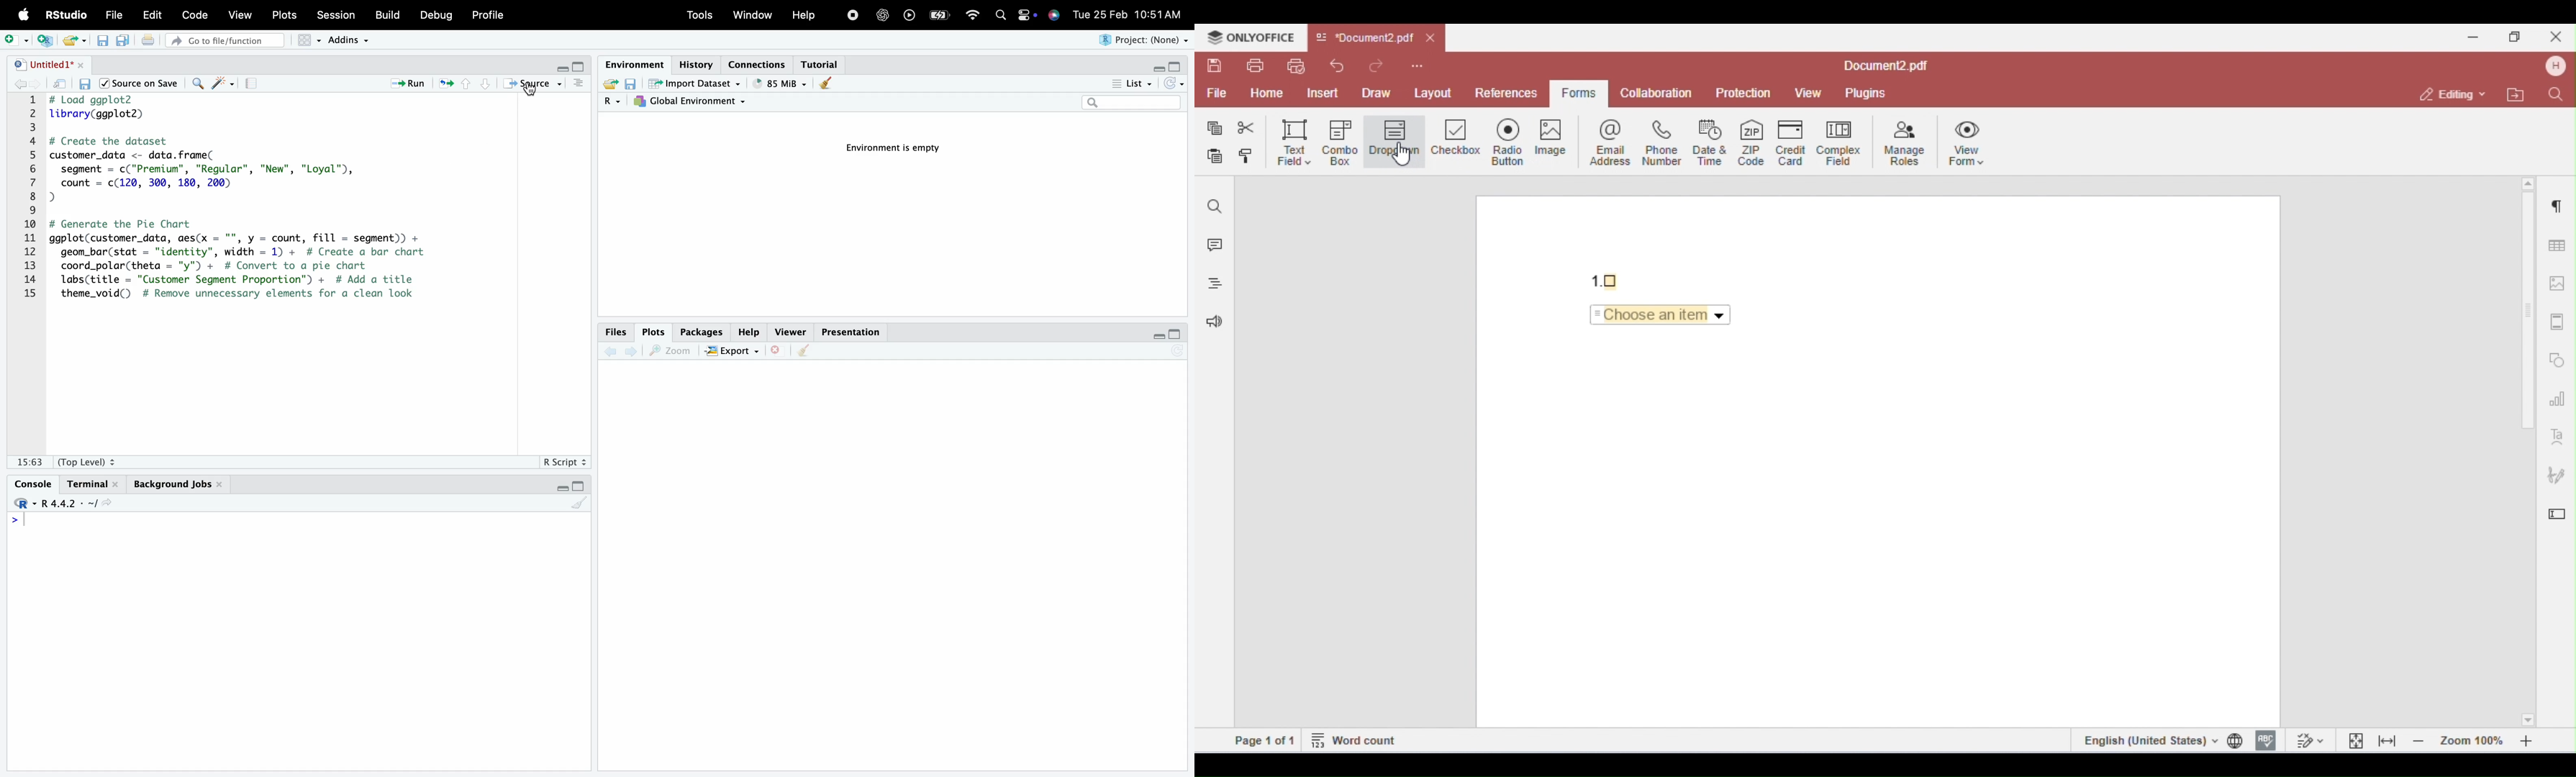  What do you see at coordinates (104, 45) in the screenshot?
I see `save script` at bounding box center [104, 45].